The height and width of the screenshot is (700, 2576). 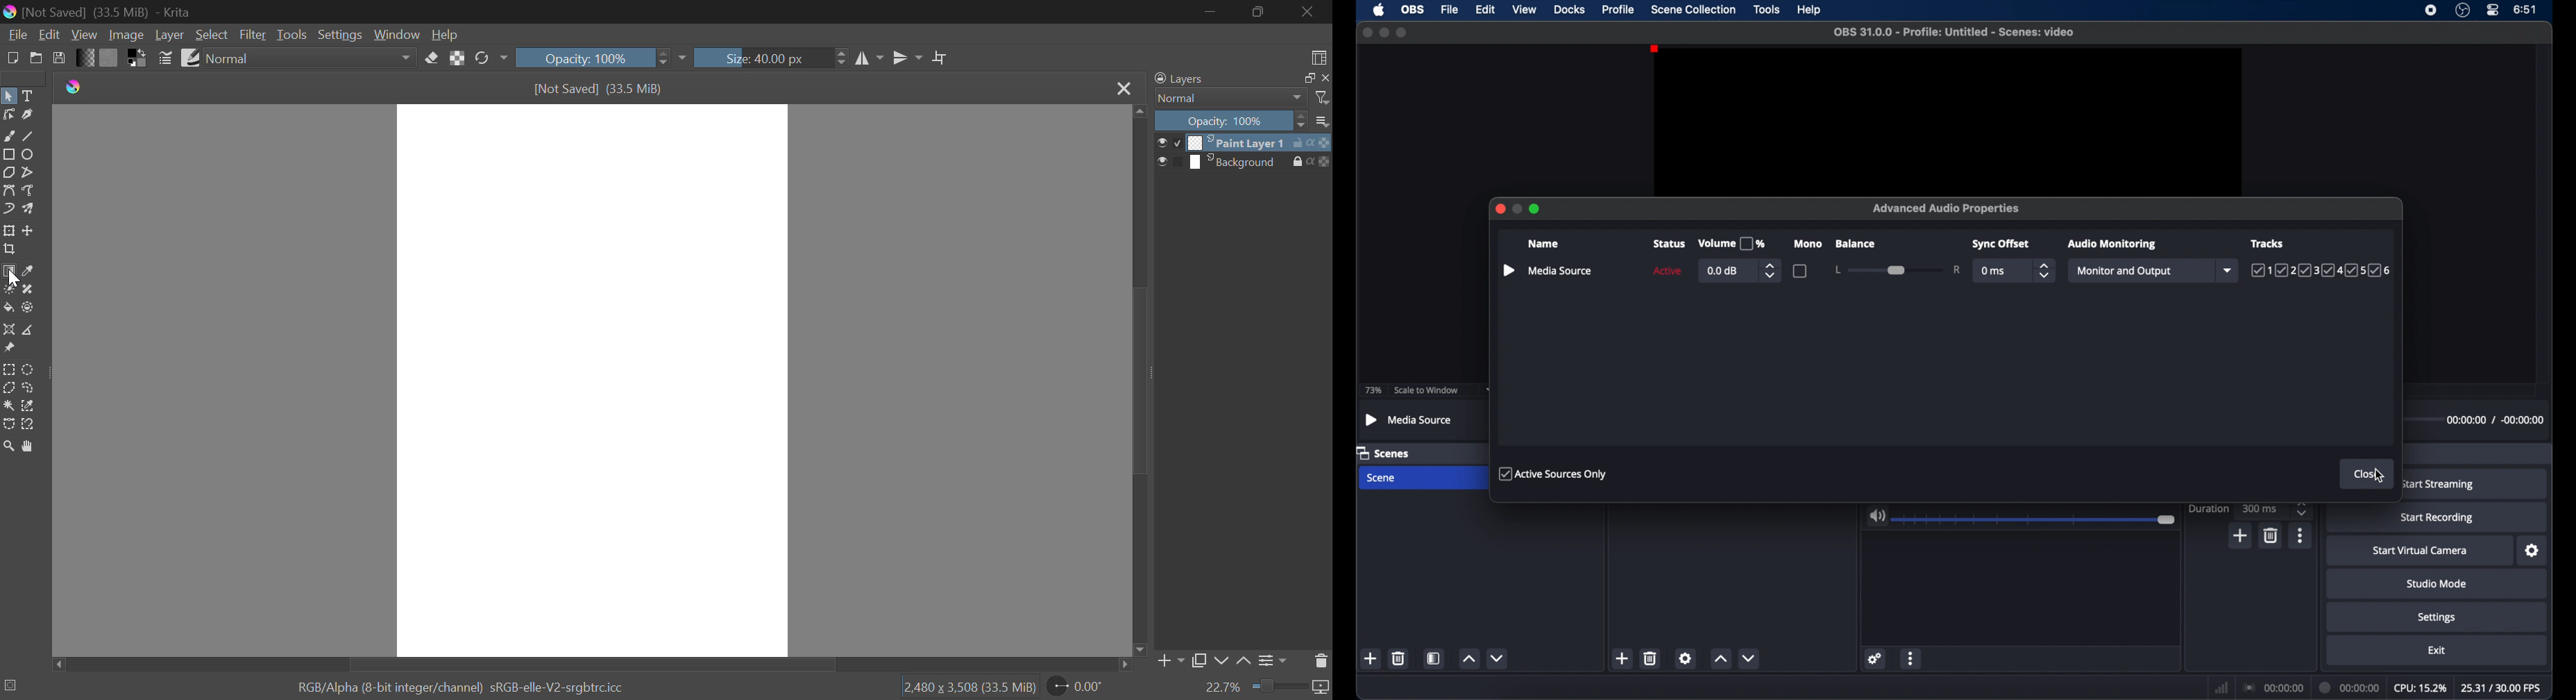 I want to click on media source, so click(x=1409, y=419).